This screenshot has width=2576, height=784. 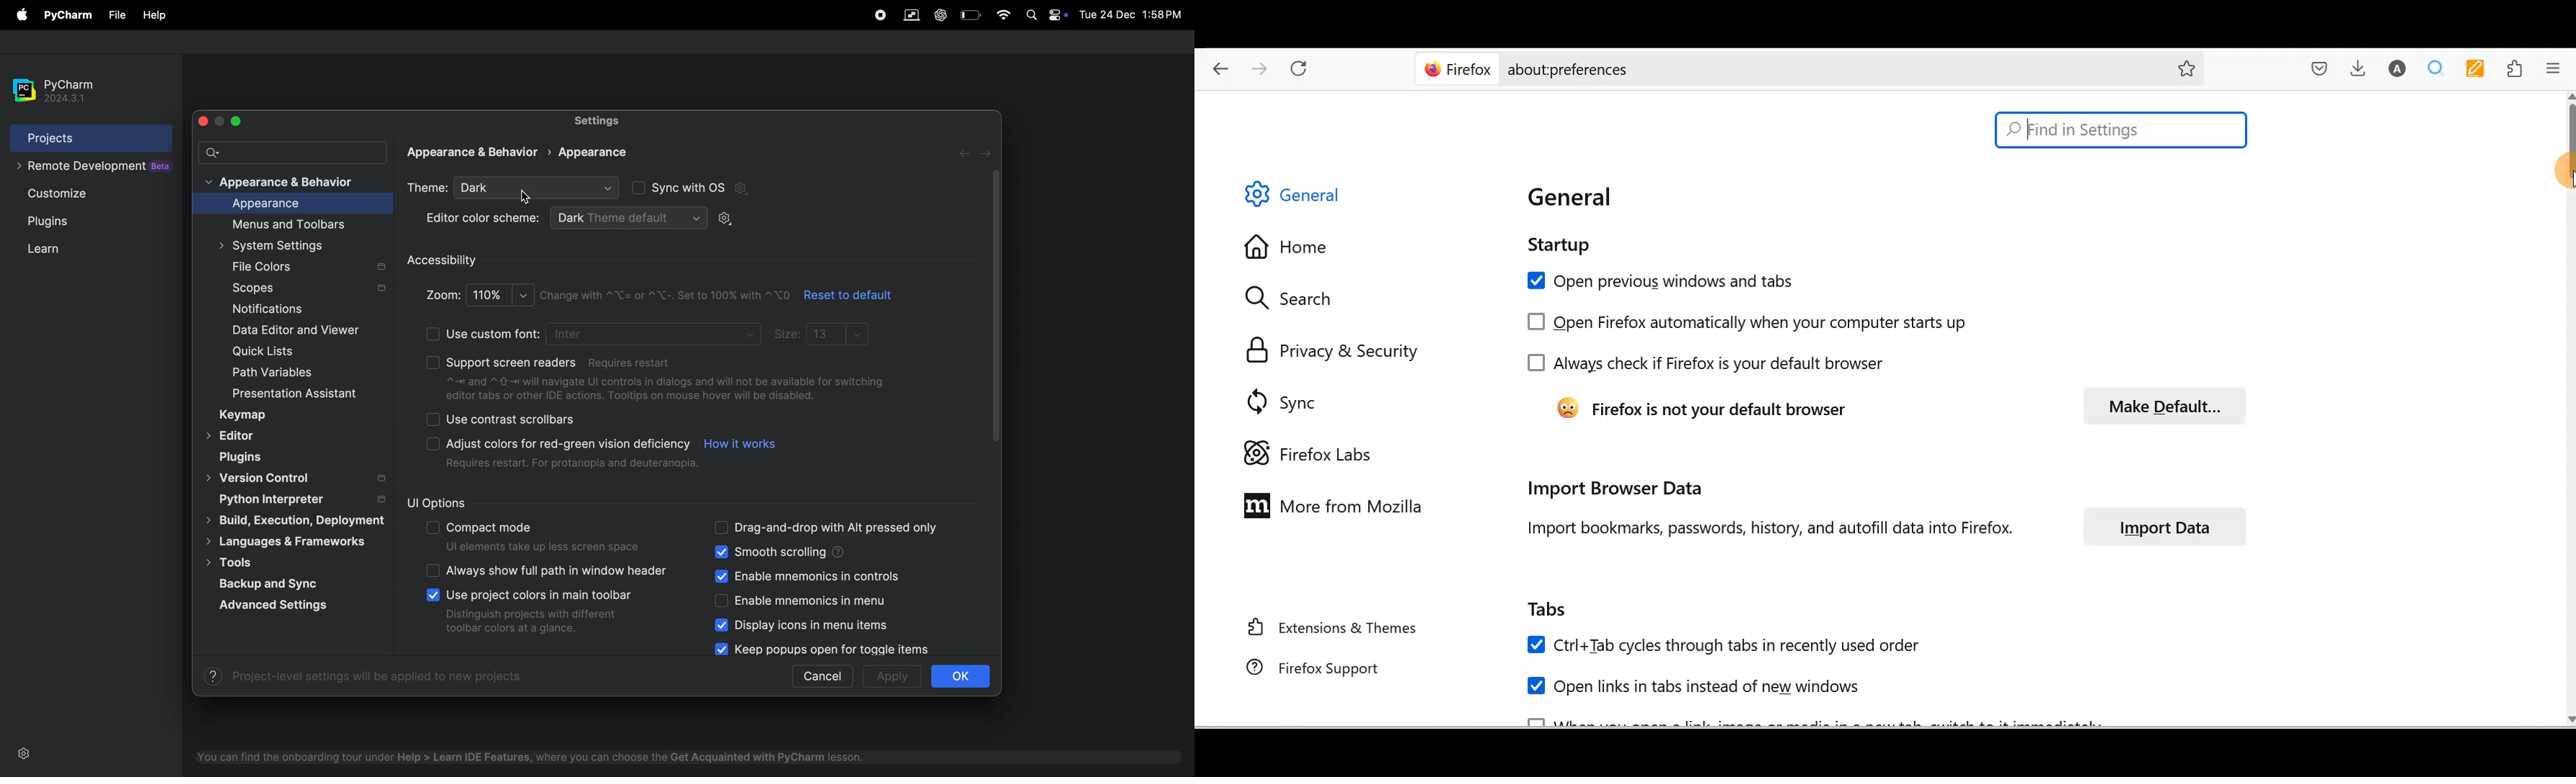 What do you see at coordinates (2154, 527) in the screenshot?
I see `Import data` at bounding box center [2154, 527].